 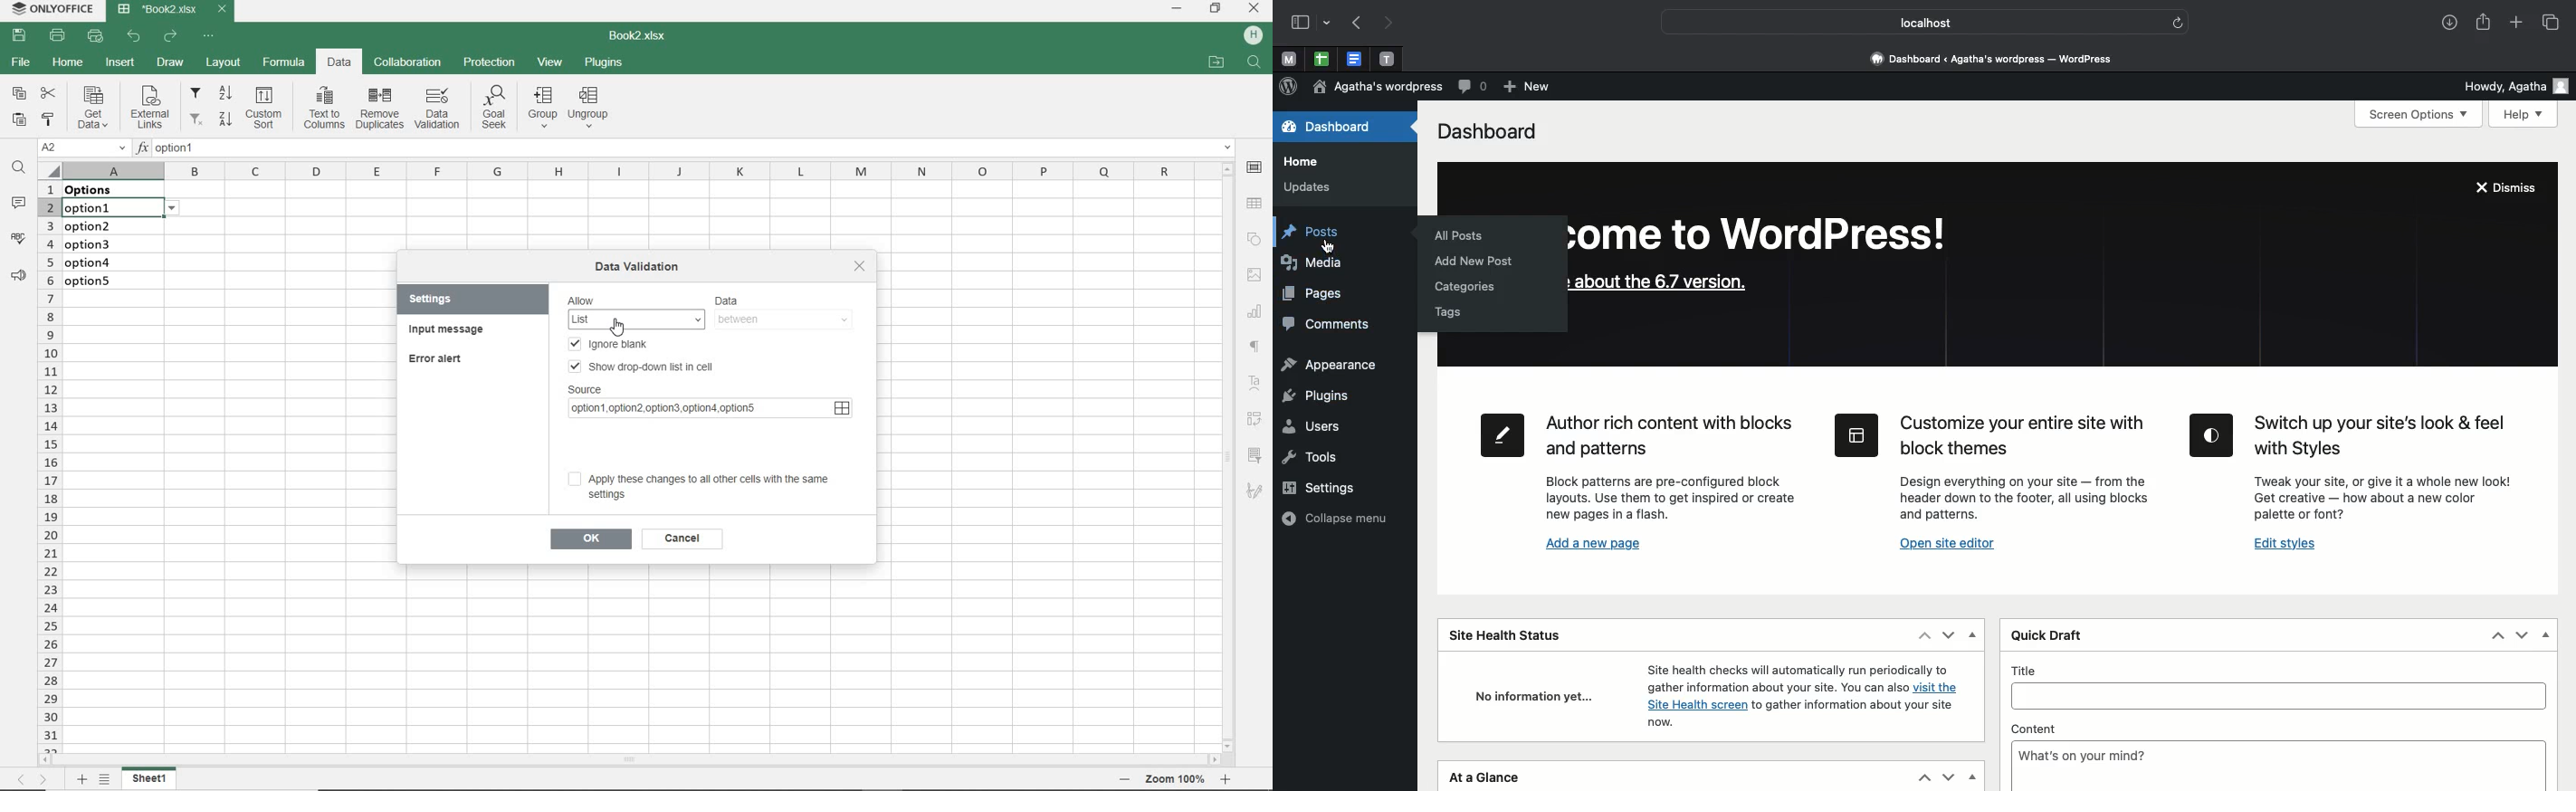 What do you see at coordinates (2178, 22) in the screenshot?
I see `Refresh` at bounding box center [2178, 22].